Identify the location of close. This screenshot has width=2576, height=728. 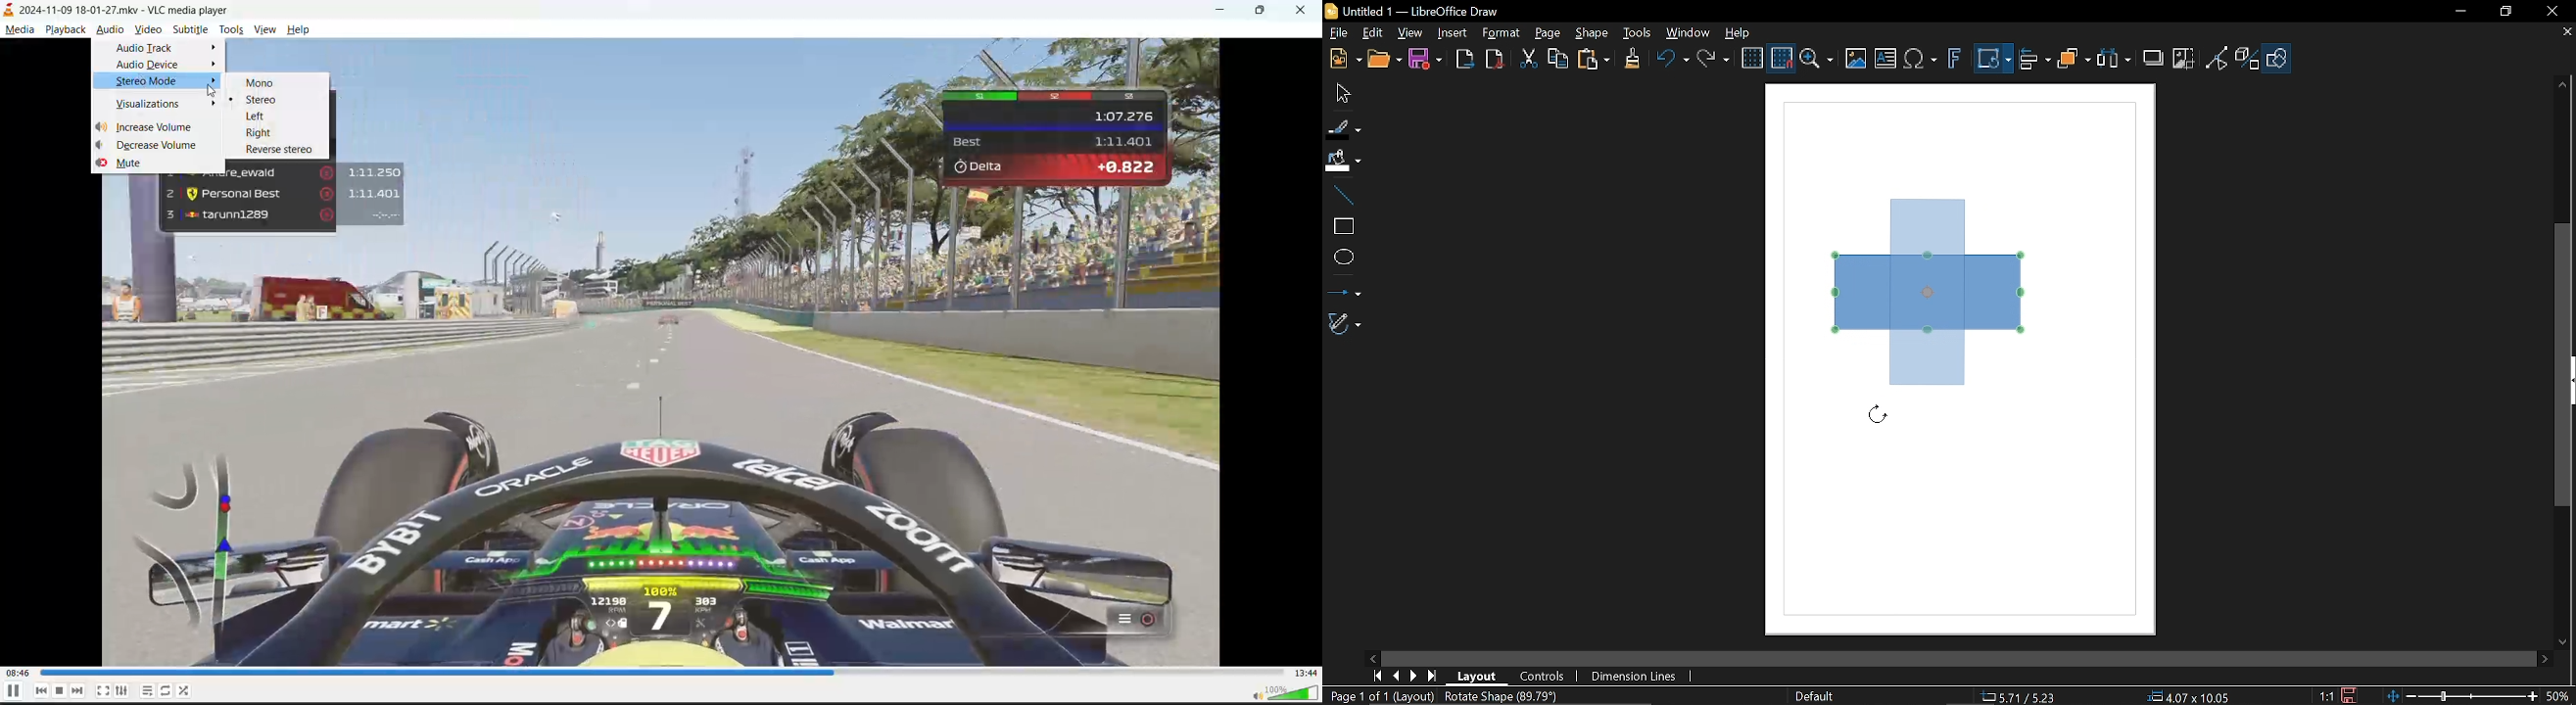
(1306, 9).